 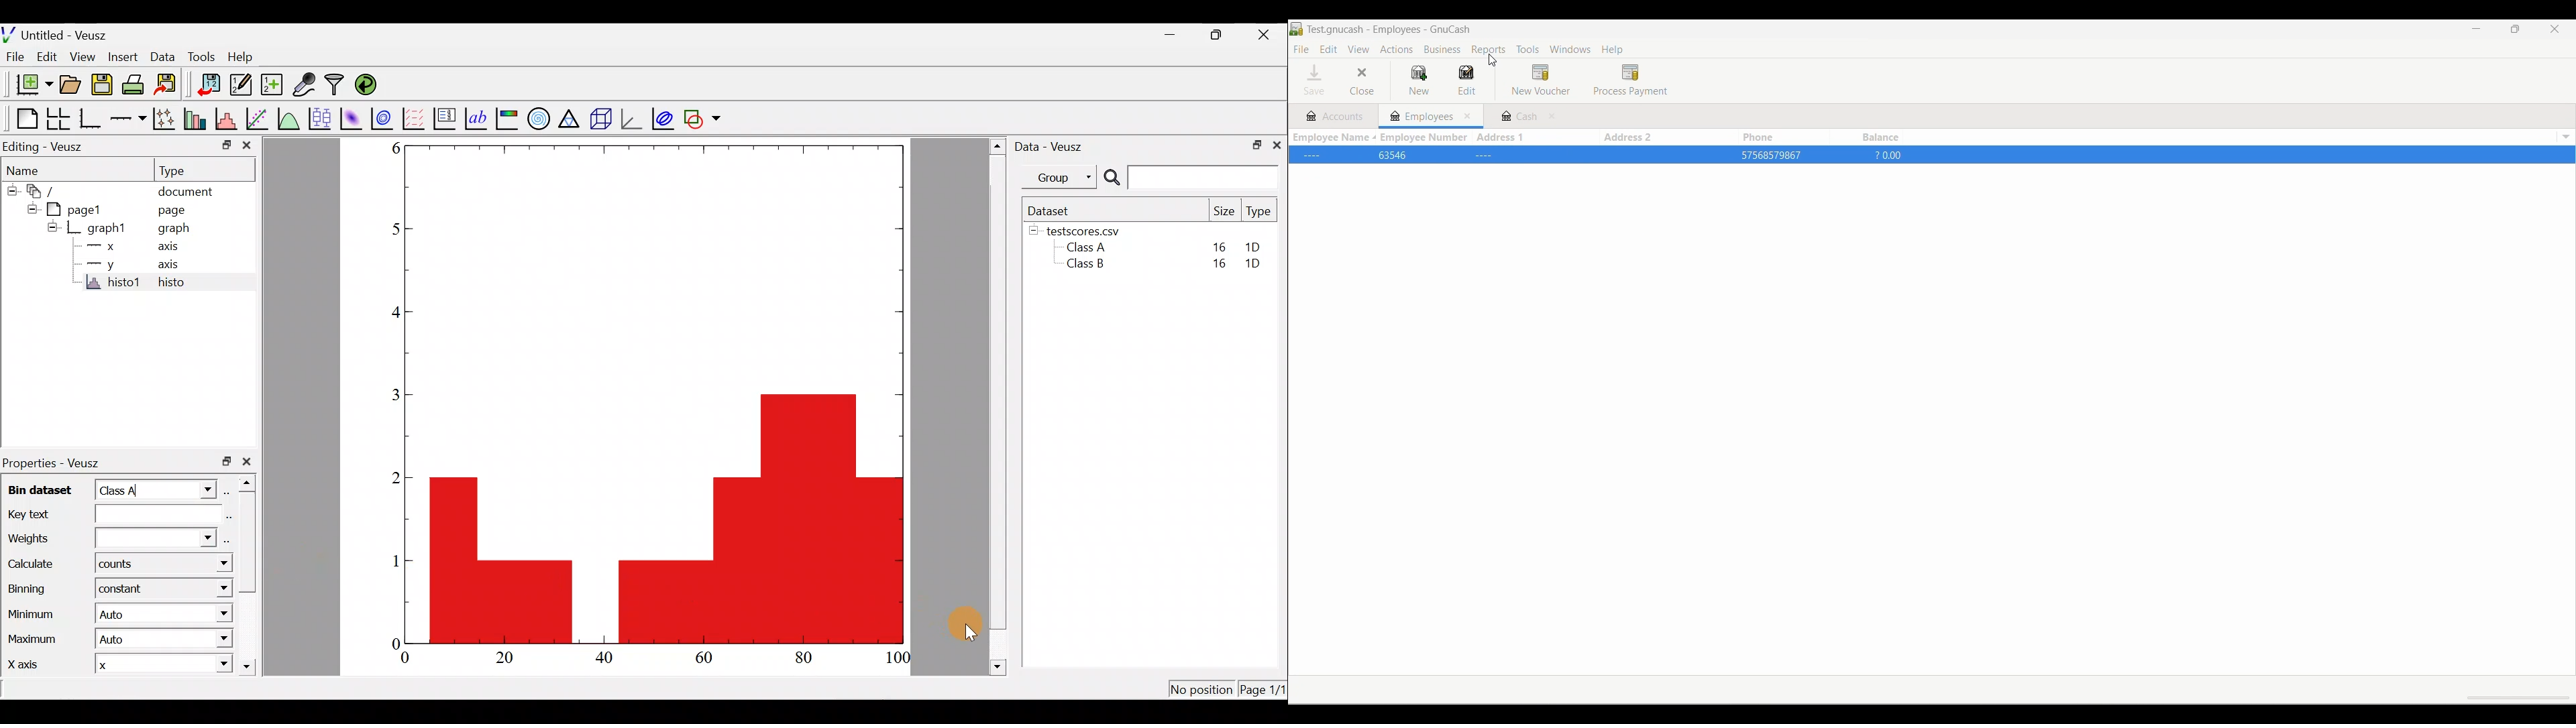 What do you see at coordinates (1224, 210) in the screenshot?
I see `Size` at bounding box center [1224, 210].